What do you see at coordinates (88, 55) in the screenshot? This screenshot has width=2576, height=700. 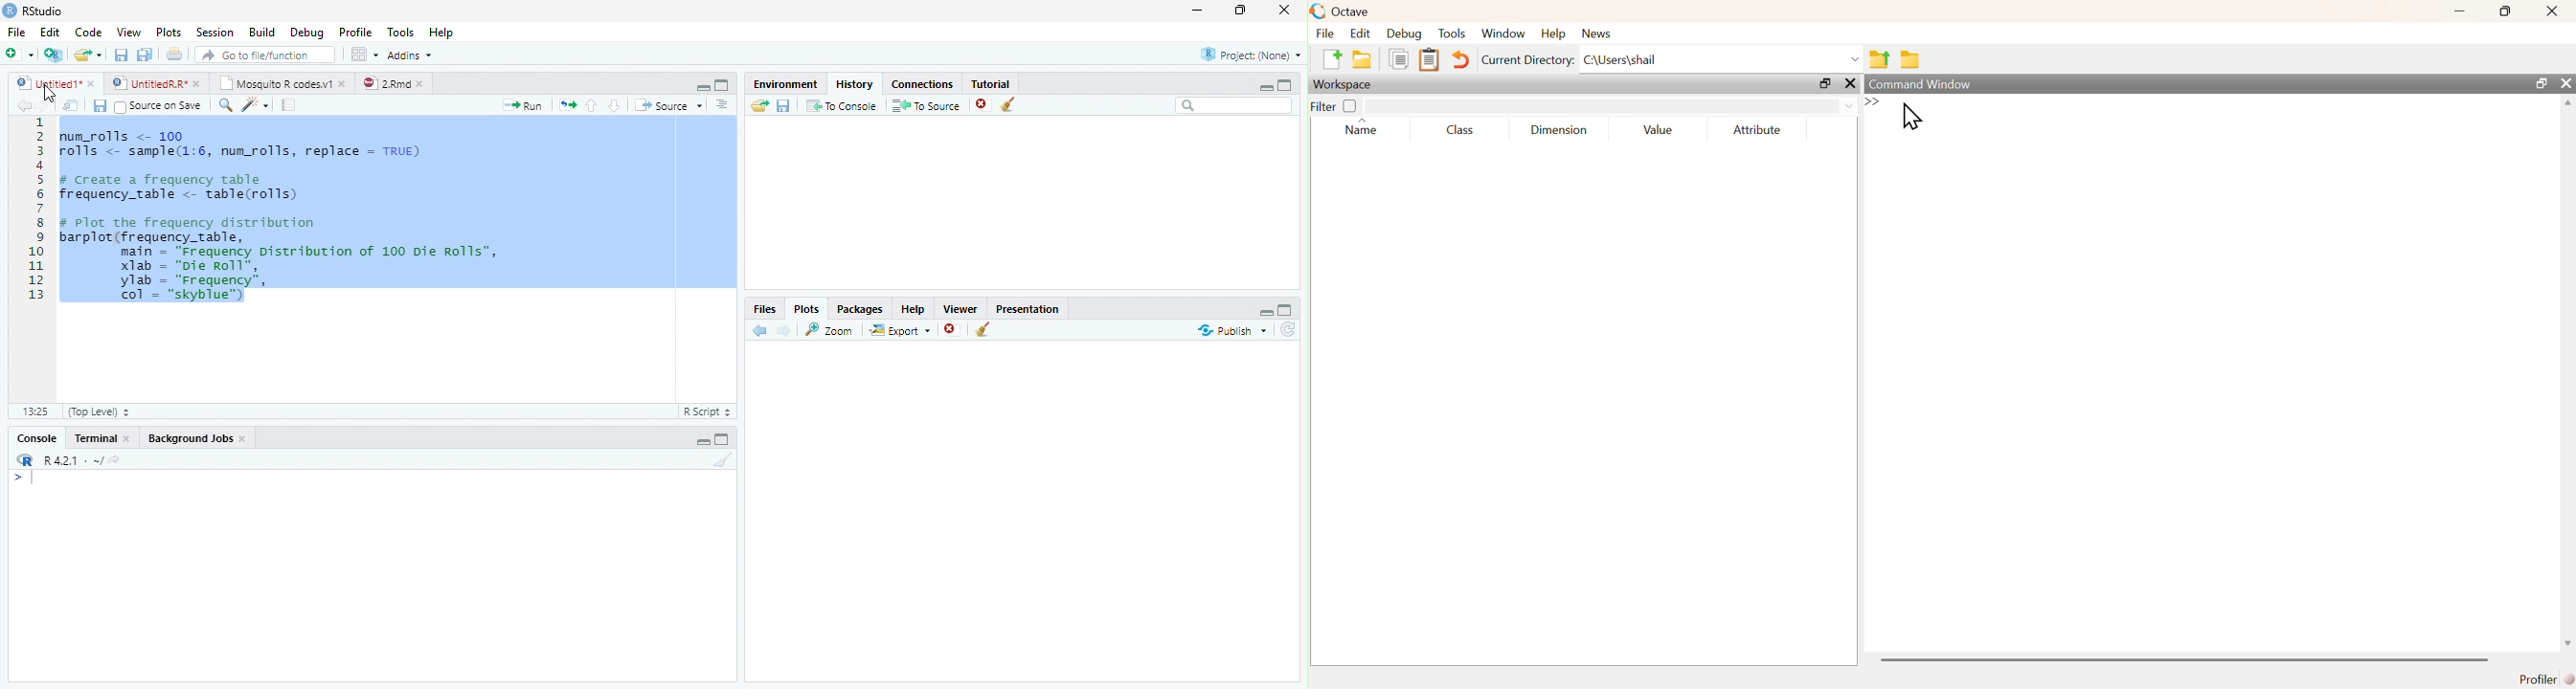 I see `Open an existing file` at bounding box center [88, 55].